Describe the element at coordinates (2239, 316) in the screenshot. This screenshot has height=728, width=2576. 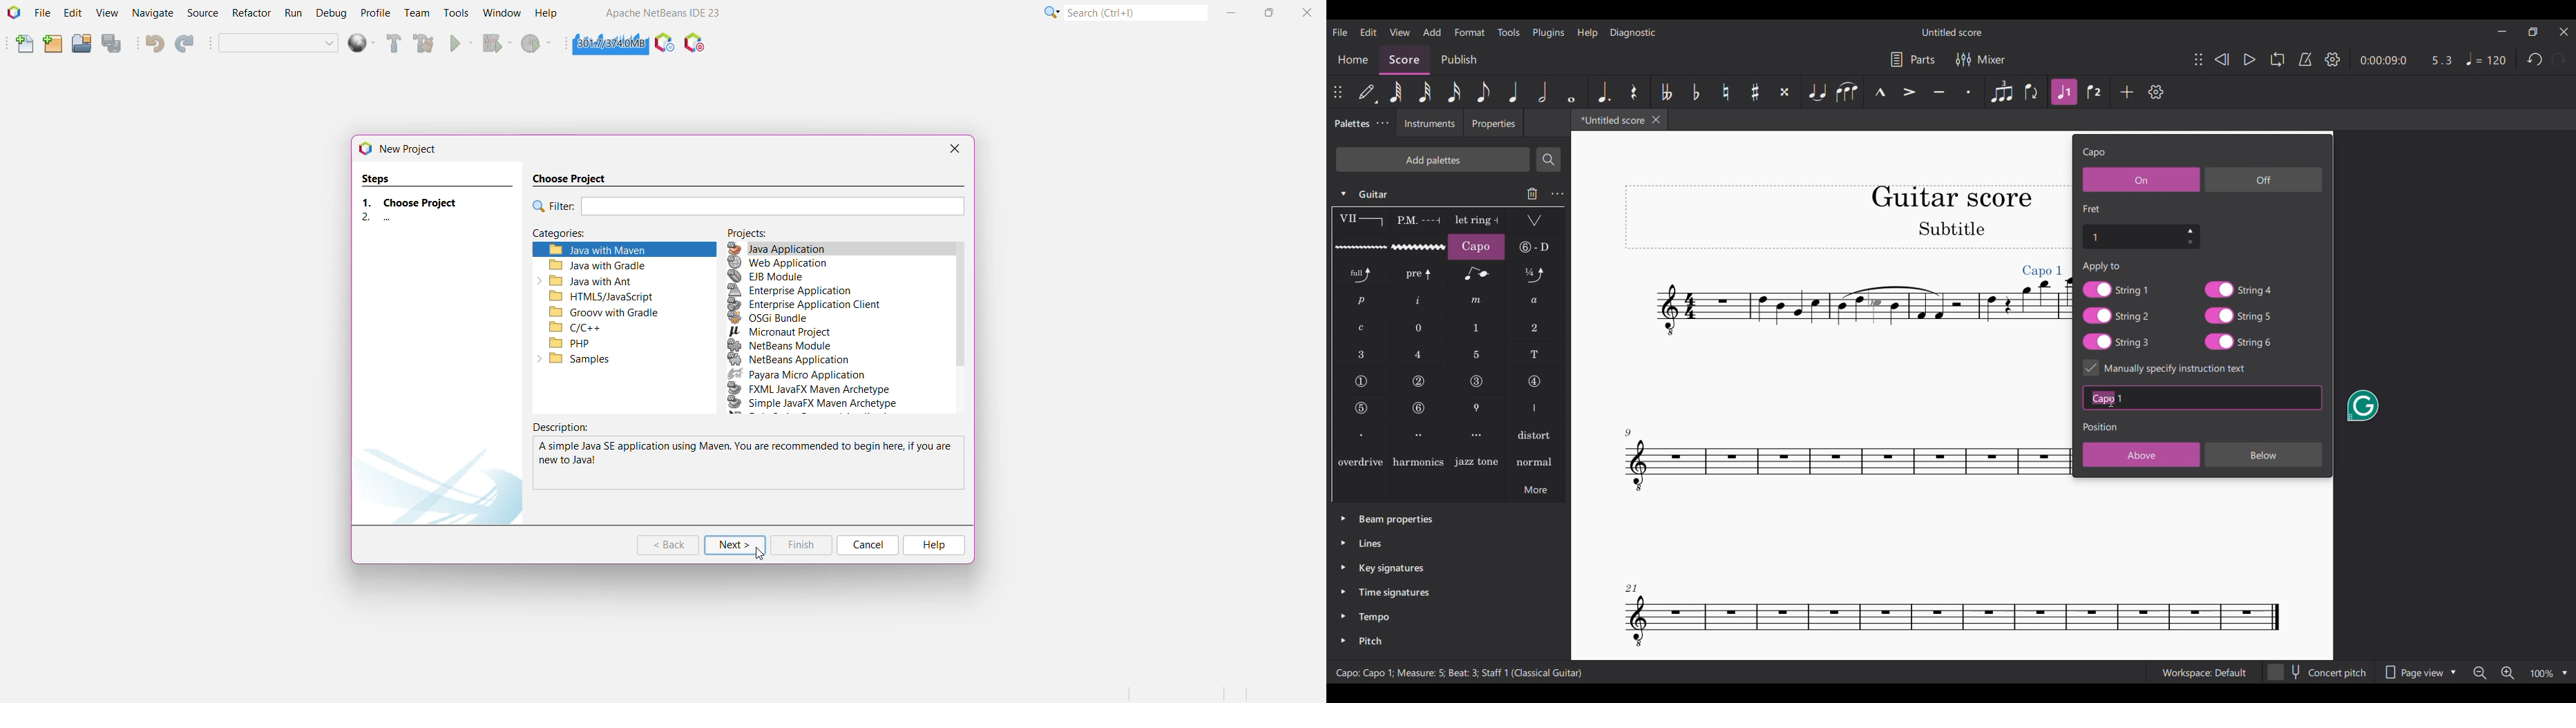
I see `String 5 toggle` at that location.